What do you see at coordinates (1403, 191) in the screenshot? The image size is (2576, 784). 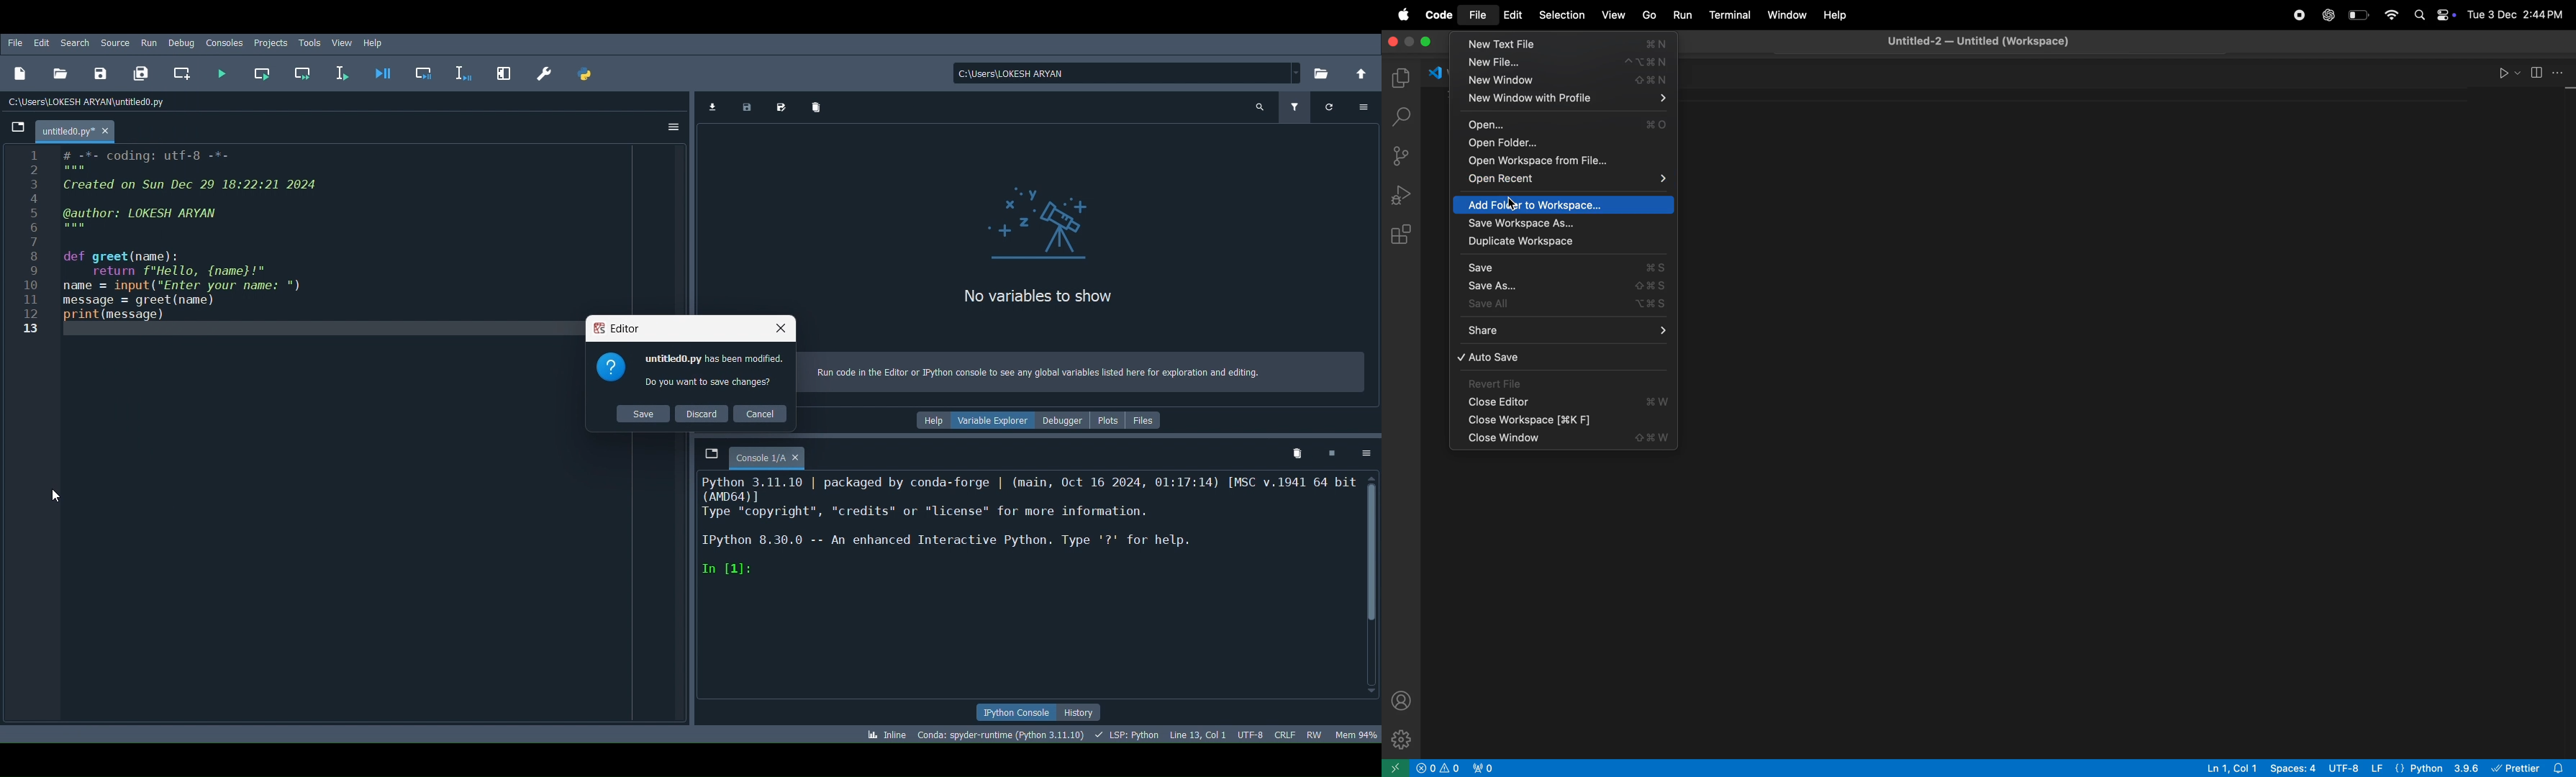 I see `run debug` at bounding box center [1403, 191].